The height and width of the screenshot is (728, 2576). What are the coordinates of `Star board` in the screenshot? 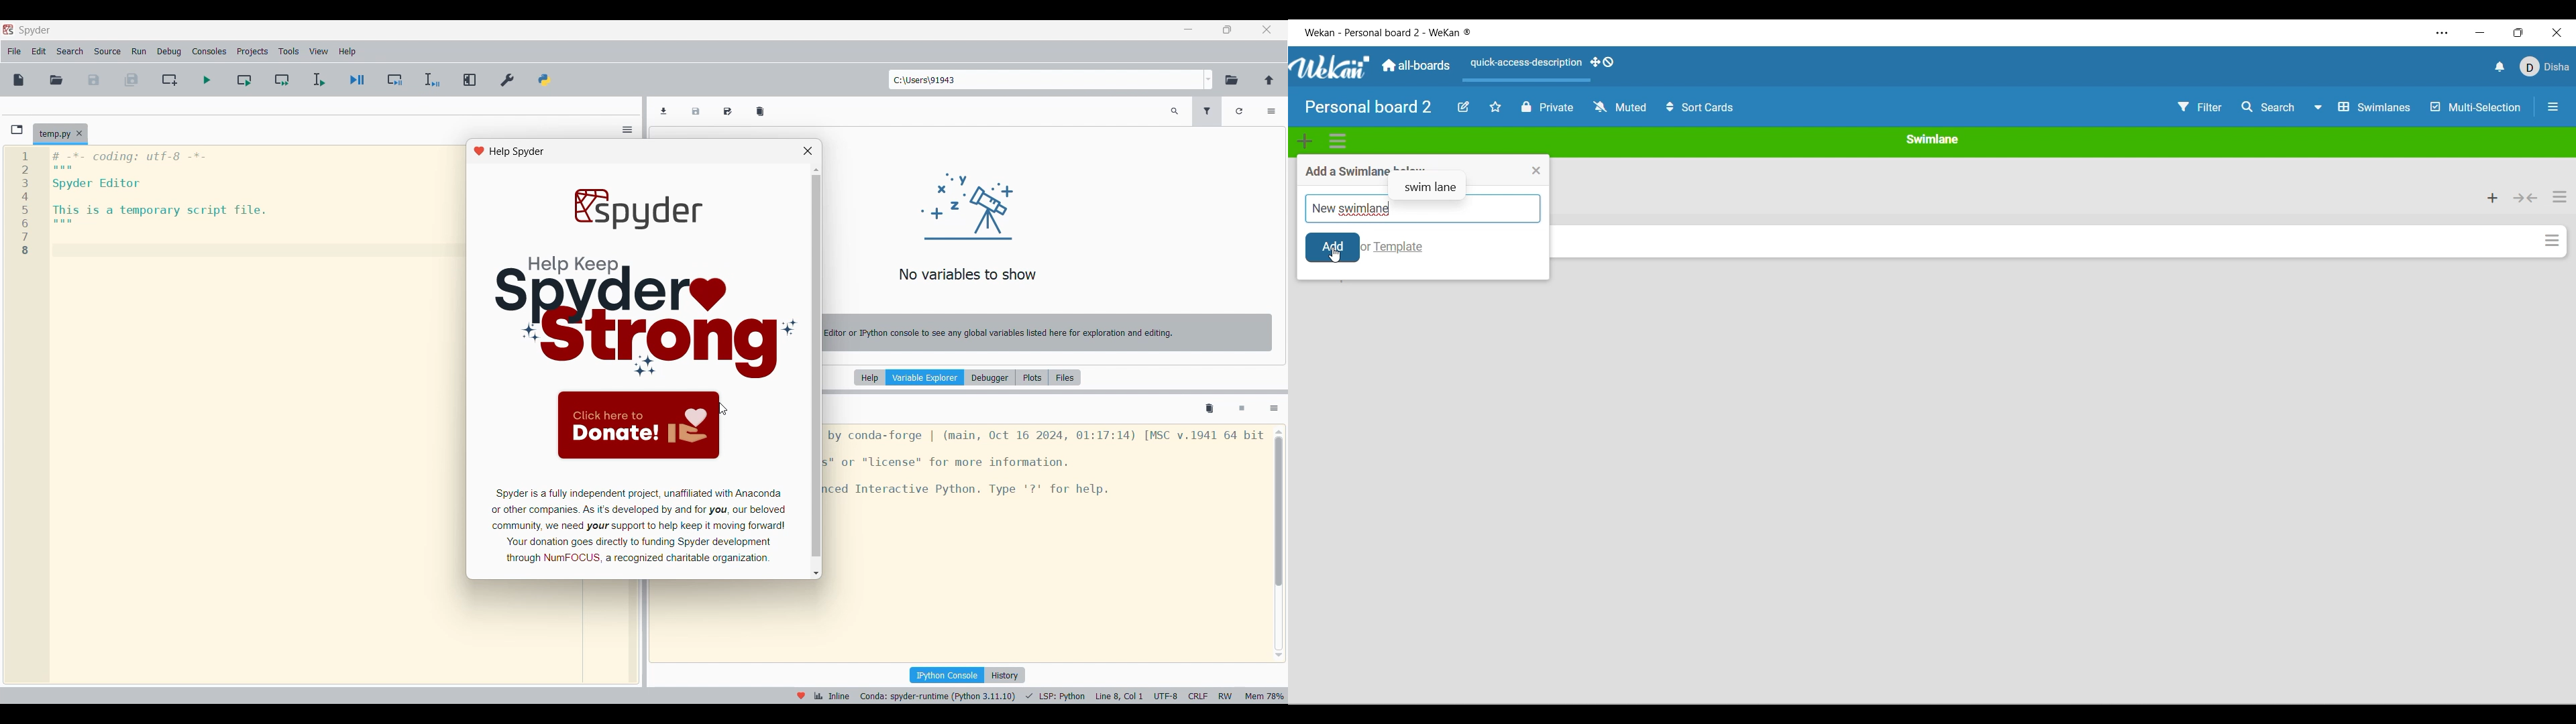 It's located at (1495, 107).